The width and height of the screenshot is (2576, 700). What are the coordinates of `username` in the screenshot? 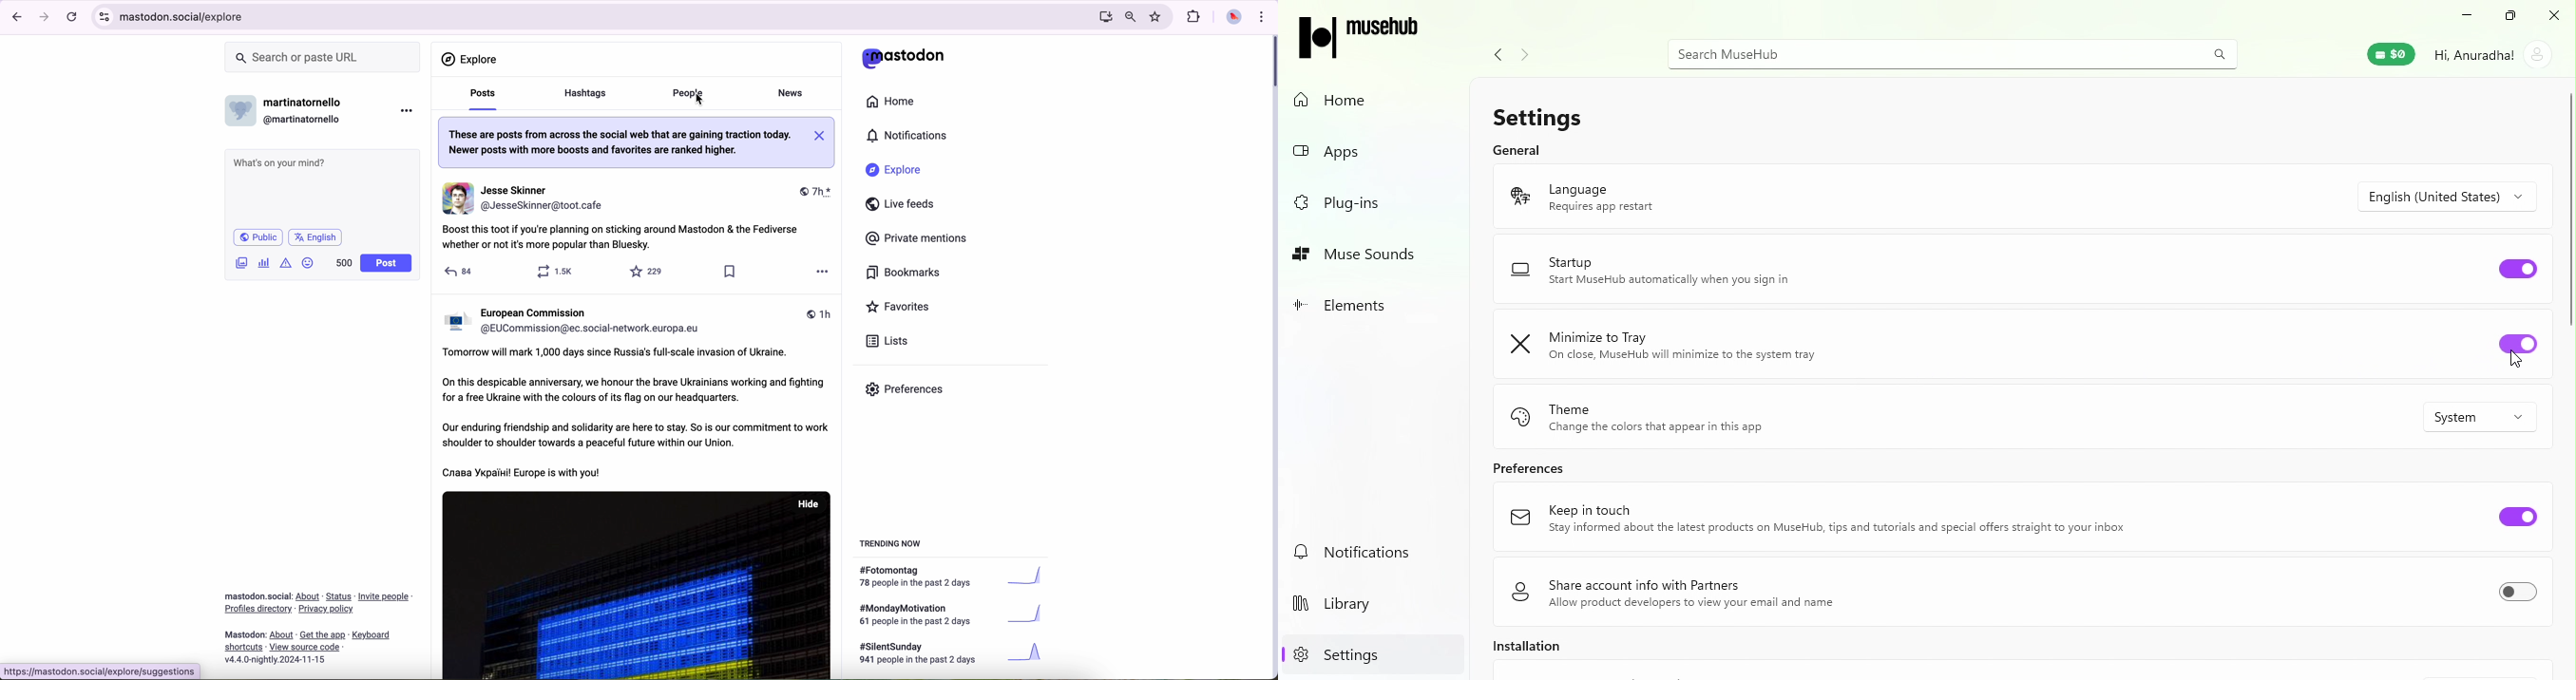 It's located at (527, 198).